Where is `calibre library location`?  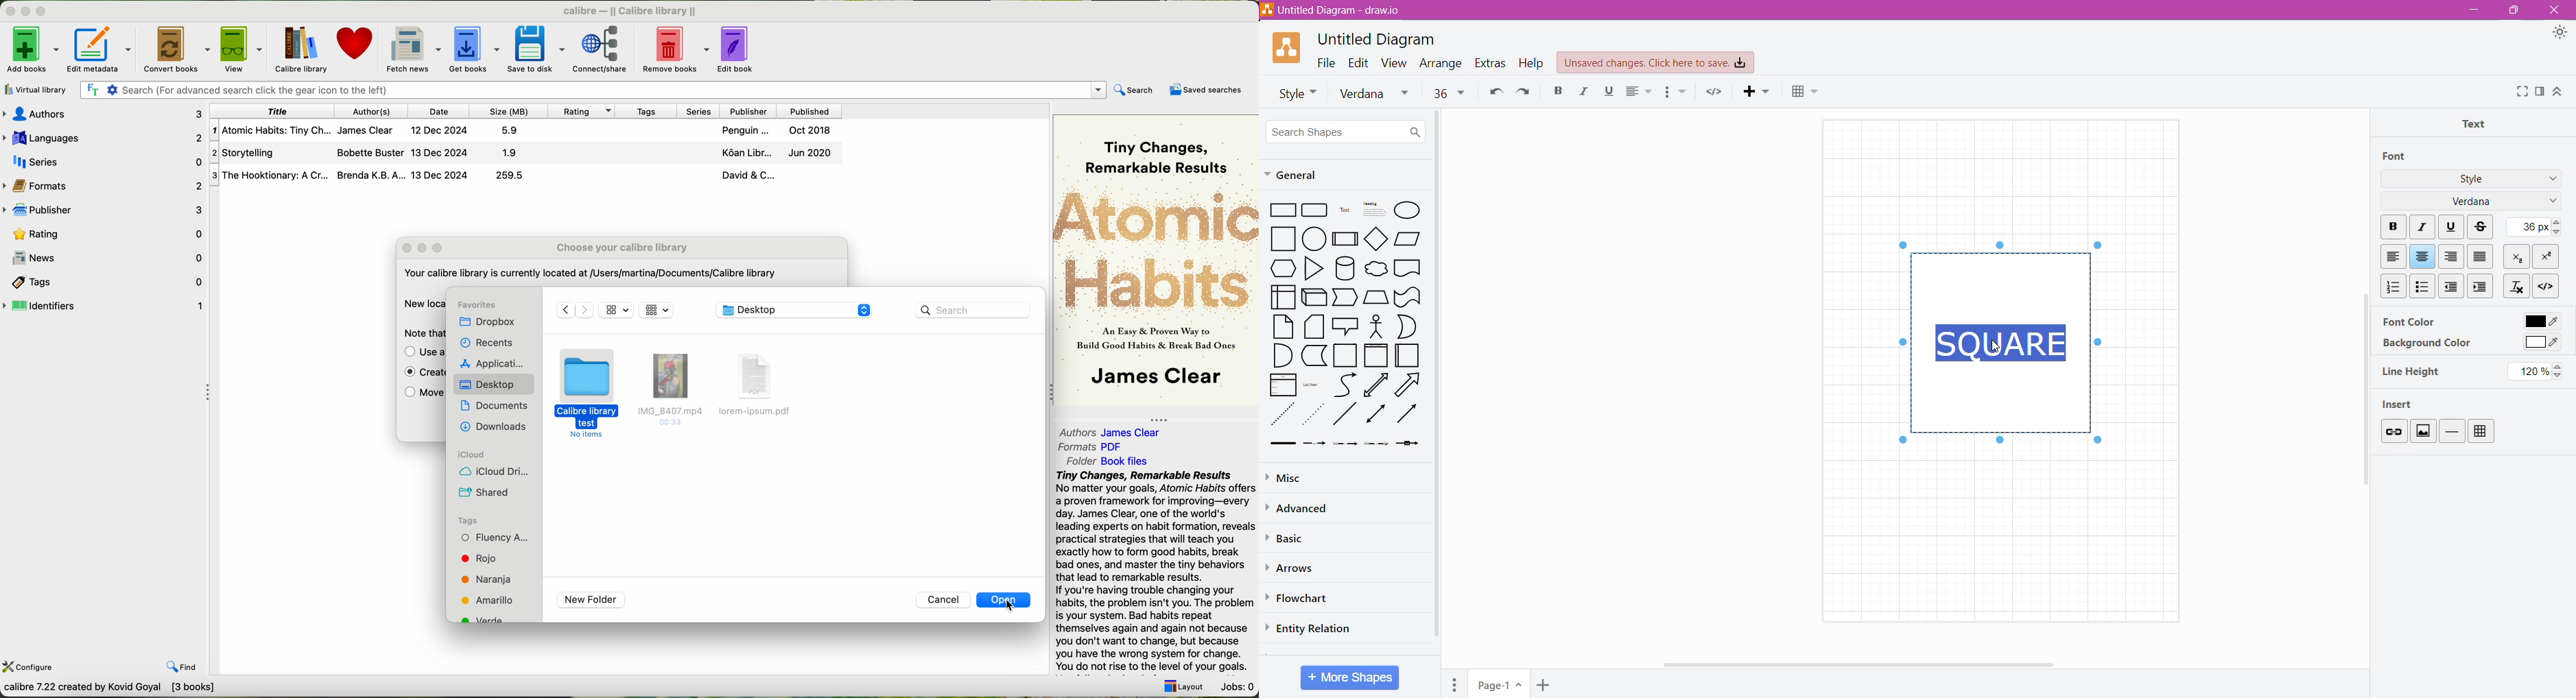
calibre library location is located at coordinates (795, 309).